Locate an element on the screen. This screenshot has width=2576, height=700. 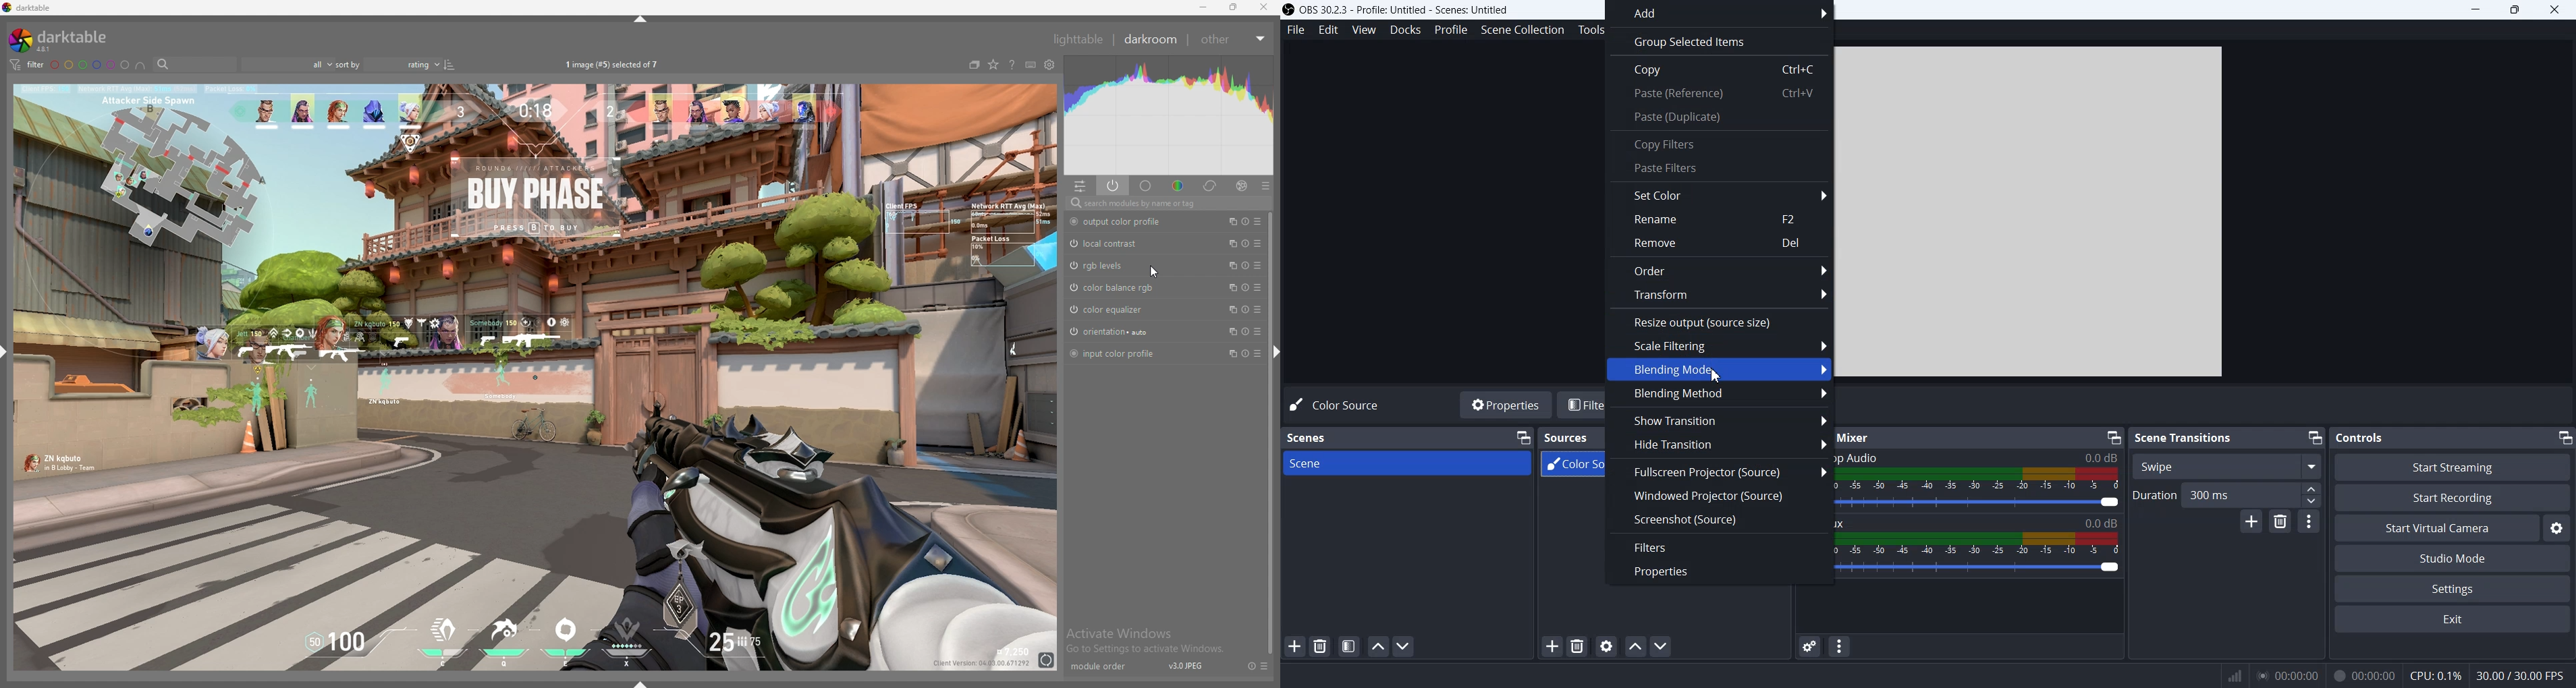
Paste (references) is located at coordinates (1718, 96).